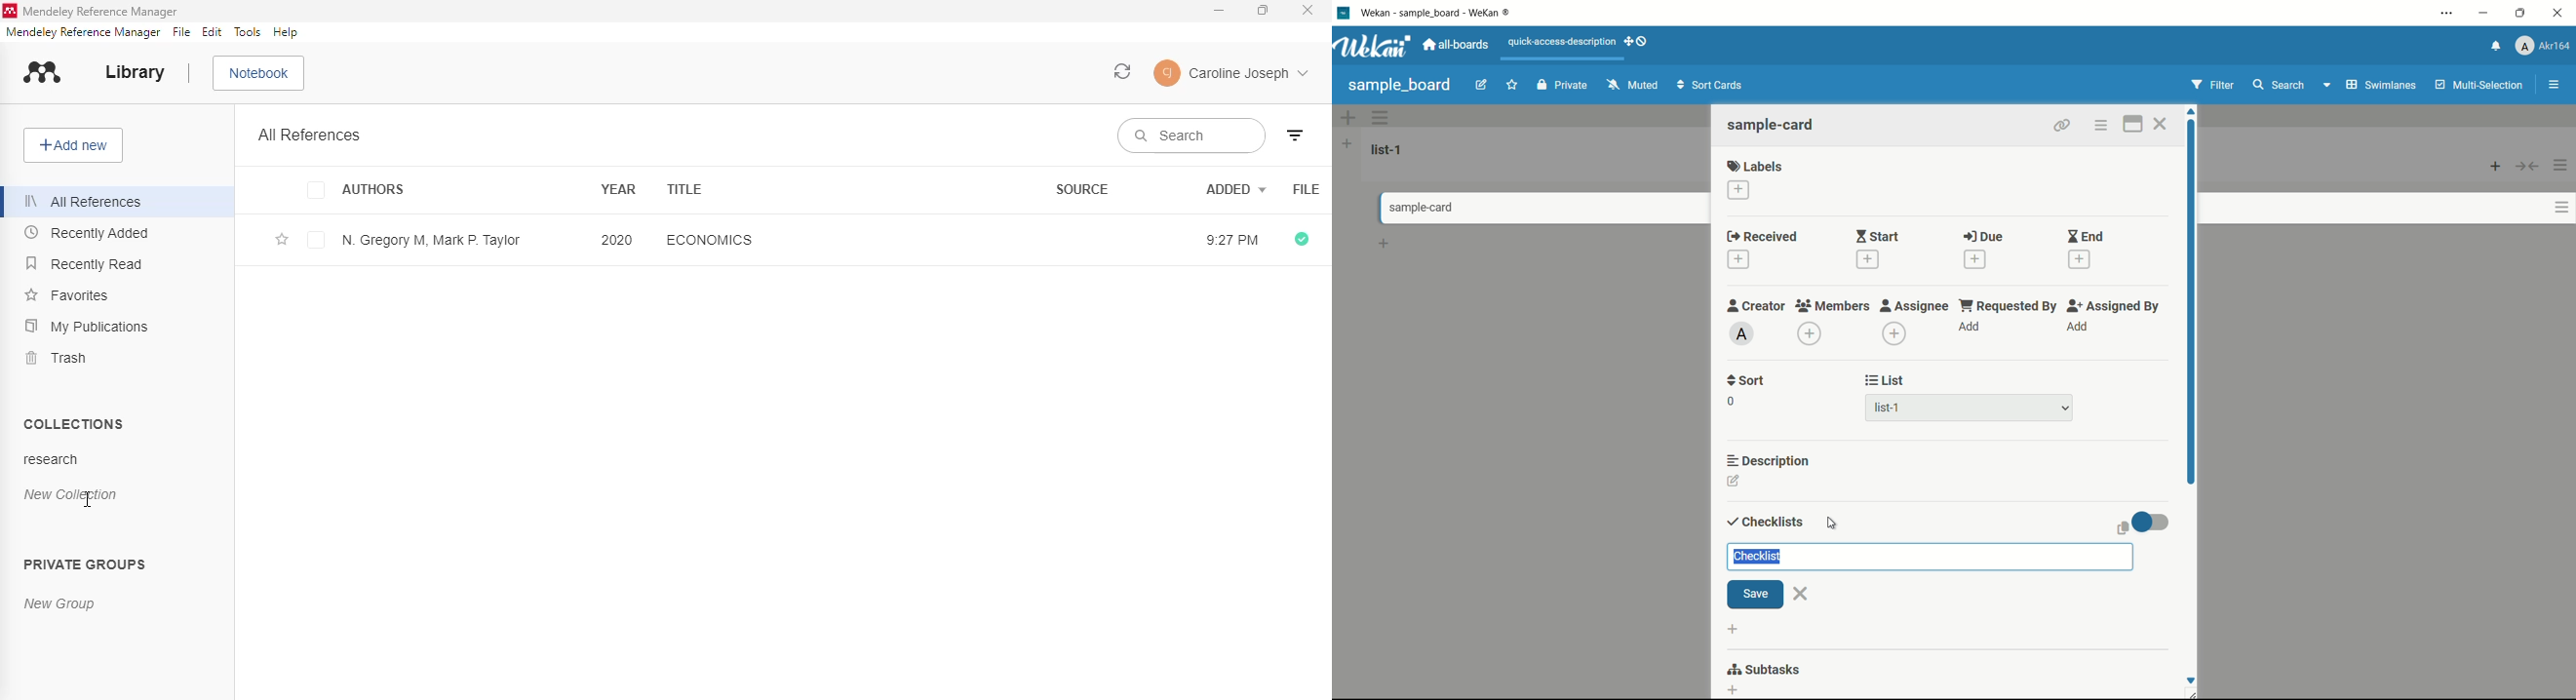 This screenshot has width=2576, height=700. Describe the element at coordinates (2556, 85) in the screenshot. I see `show/hide sidebar` at that location.